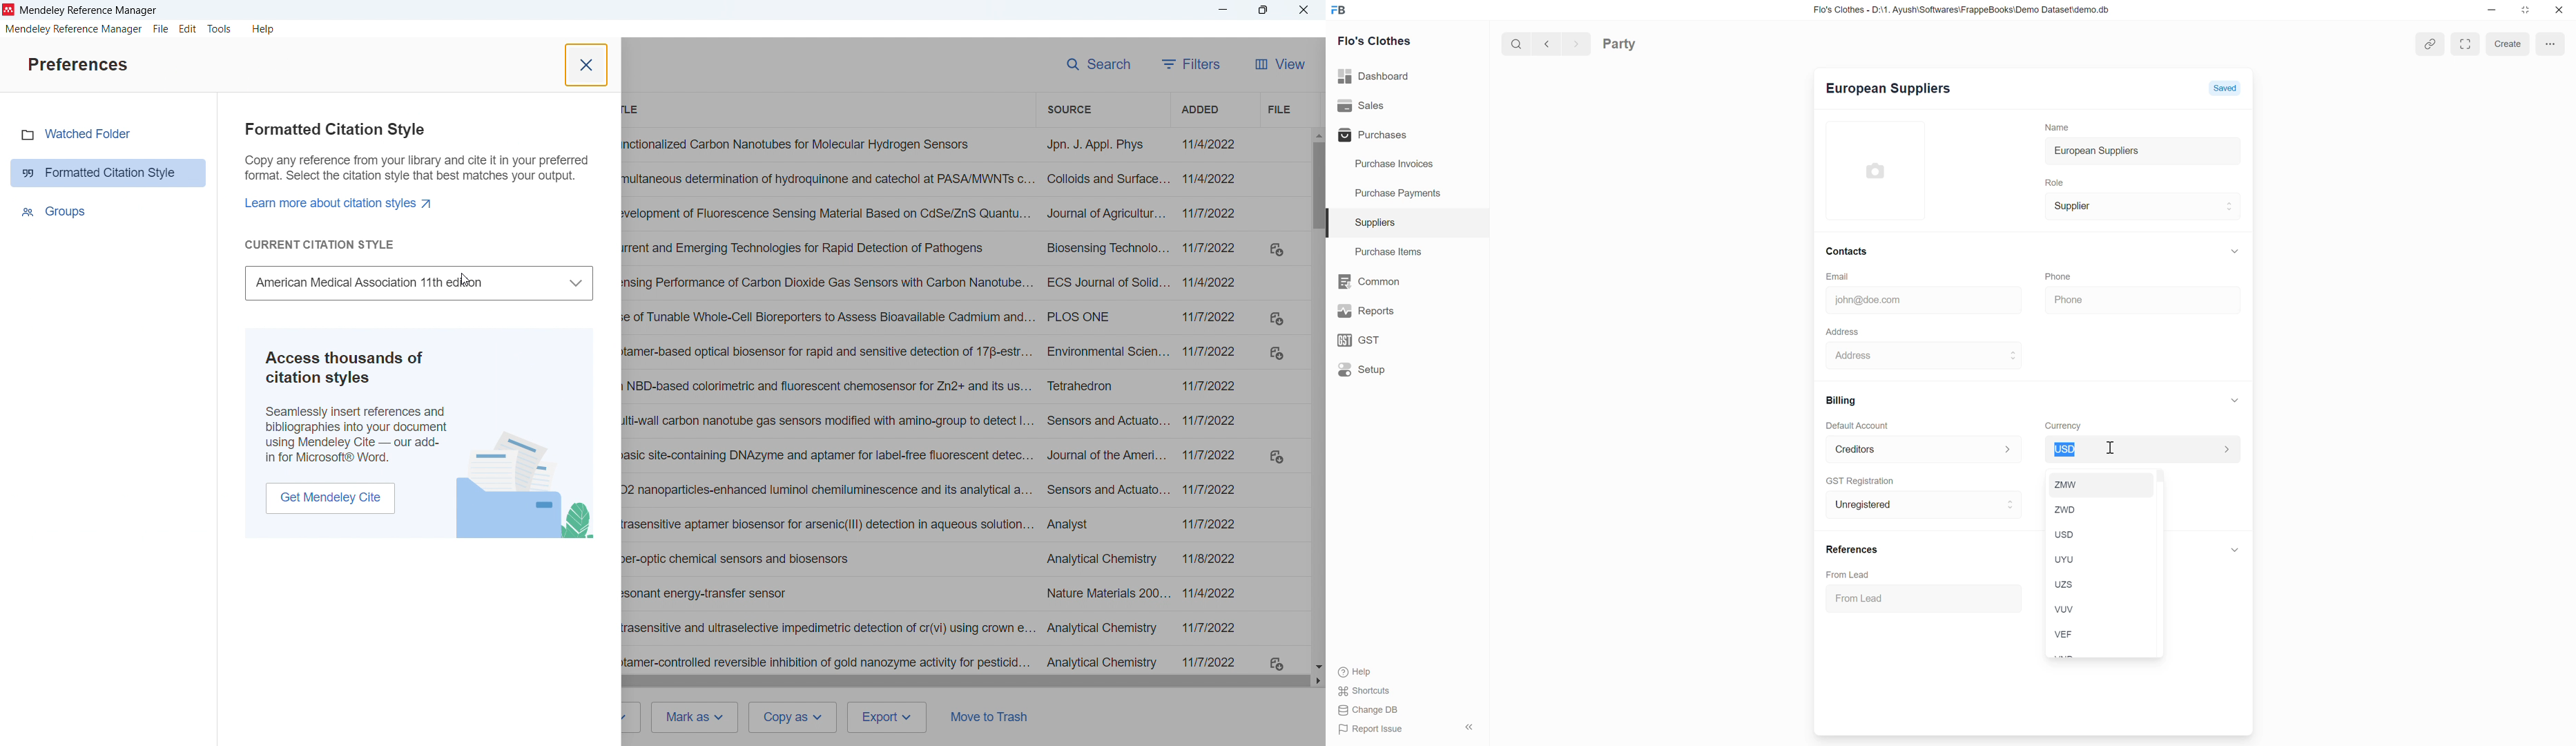 The height and width of the screenshot is (756, 2576). Describe the element at coordinates (1317, 135) in the screenshot. I see `Scroll up ` at that location.